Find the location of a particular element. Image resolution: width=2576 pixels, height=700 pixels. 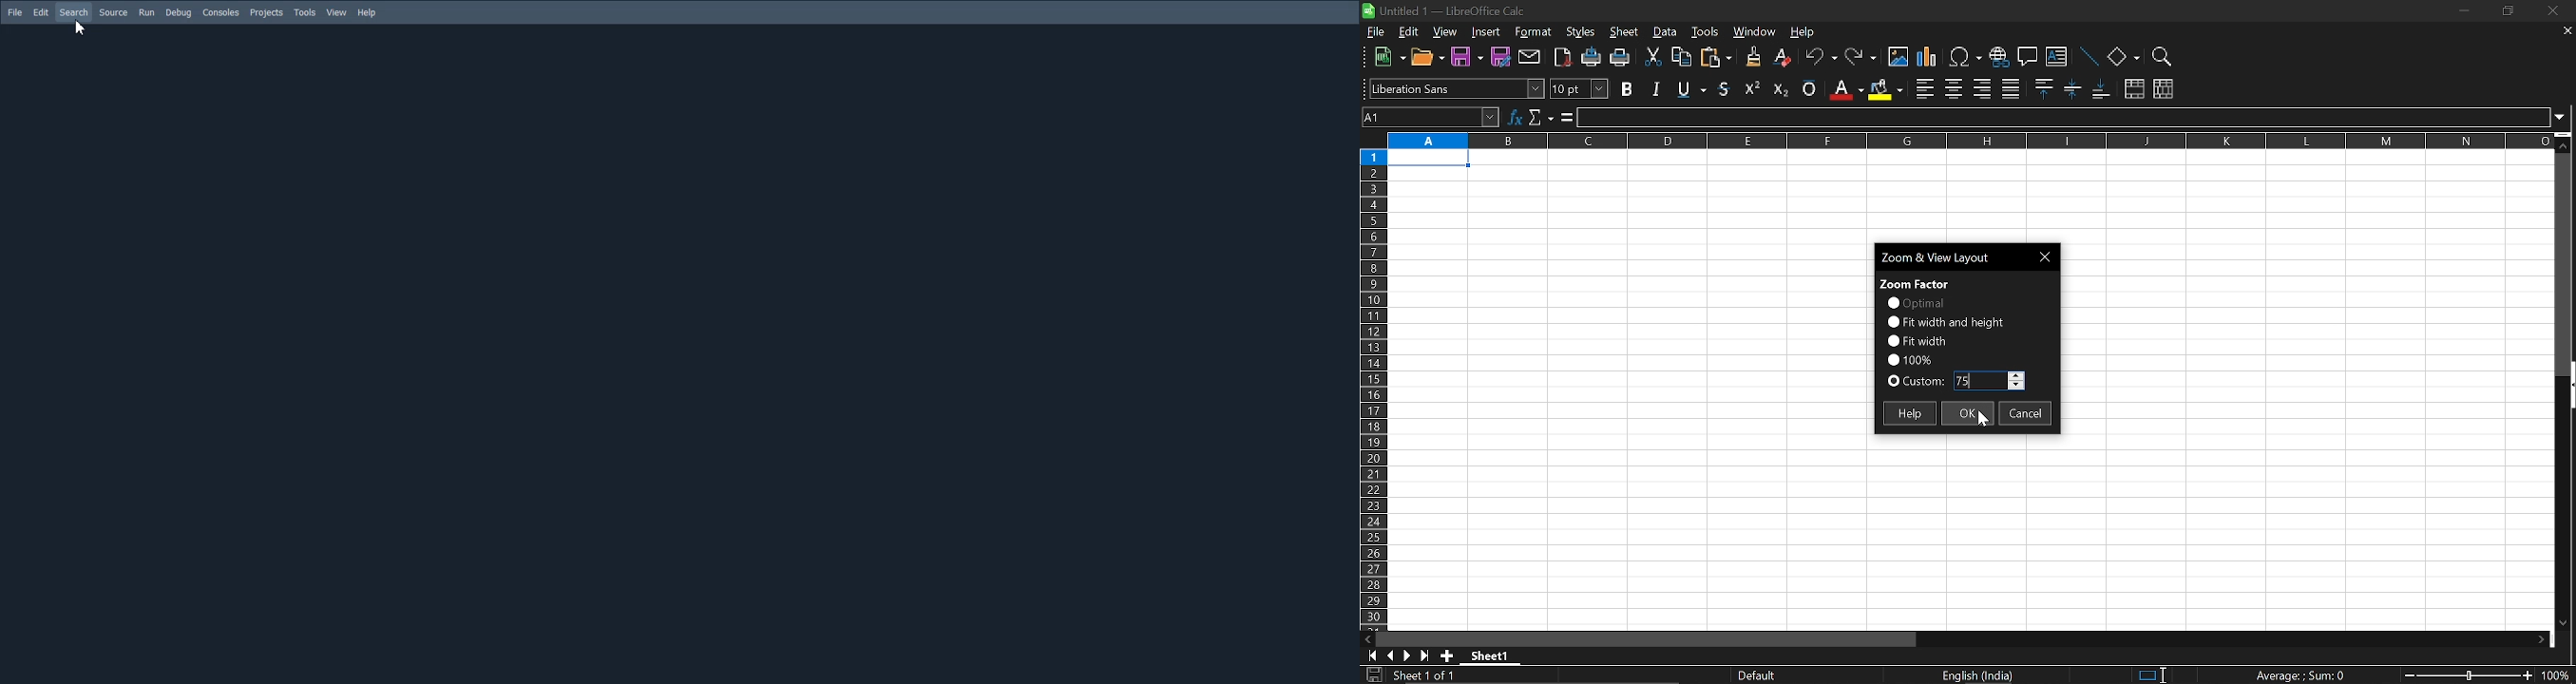

Search is located at coordinates (73, 13).